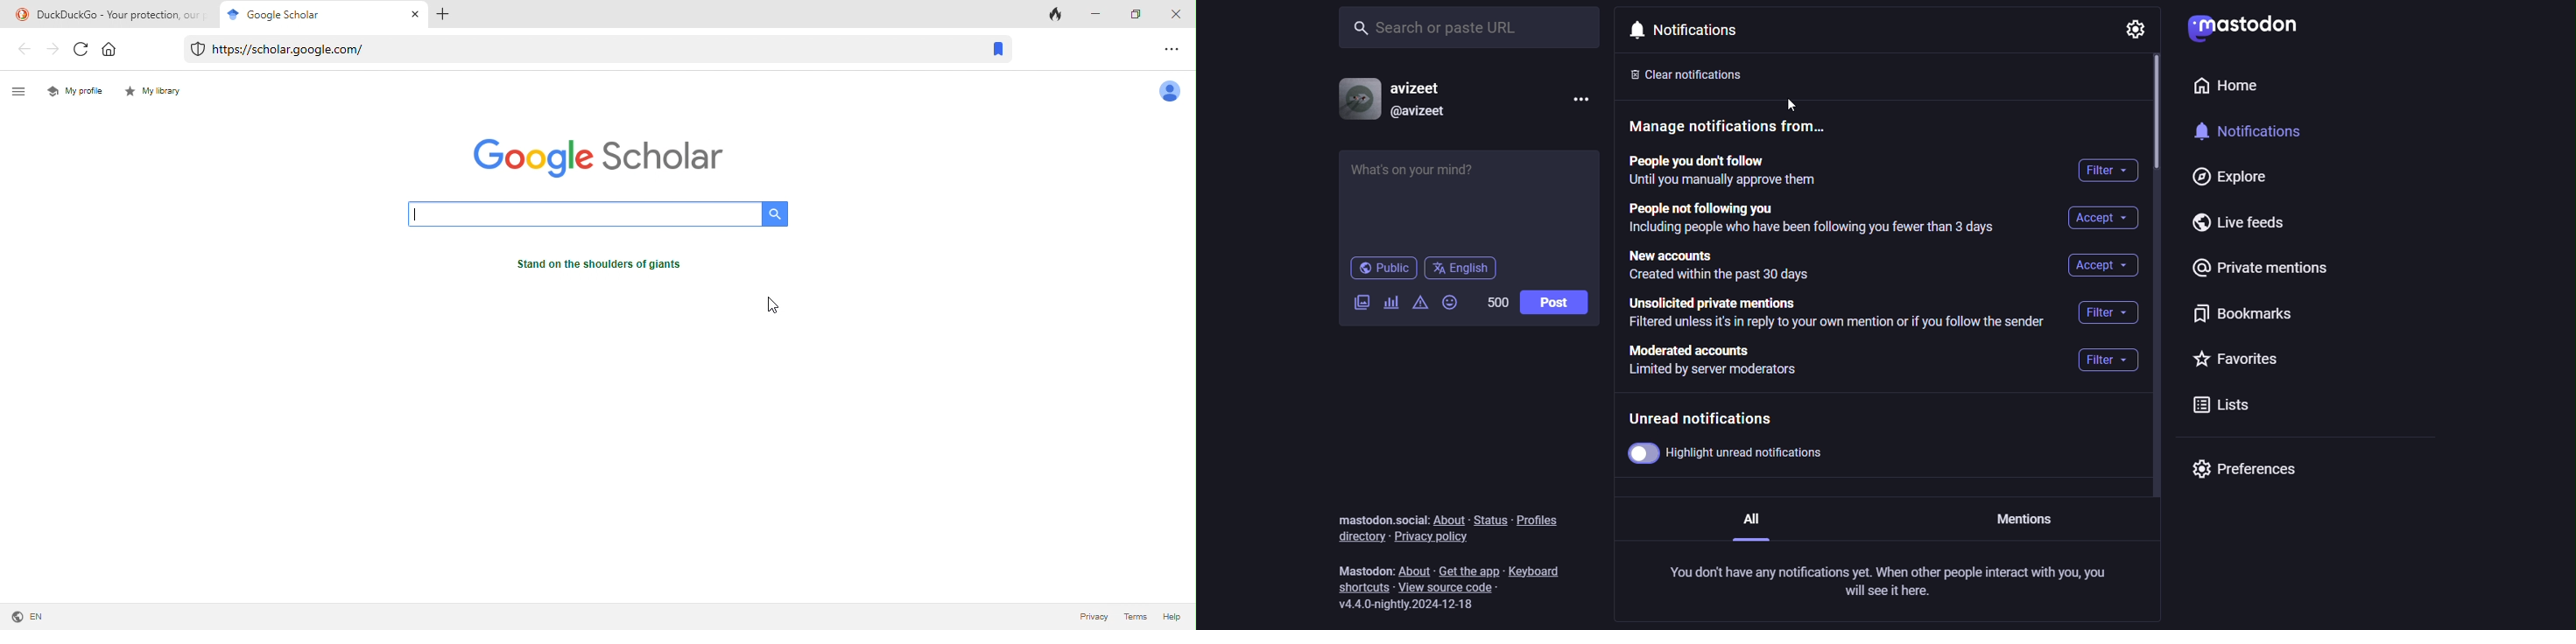 The width and height of the screenshot is (2576, 644). Describe the element at coordinates (2244, 470) in the screenshot. I see `preferences` at that location.